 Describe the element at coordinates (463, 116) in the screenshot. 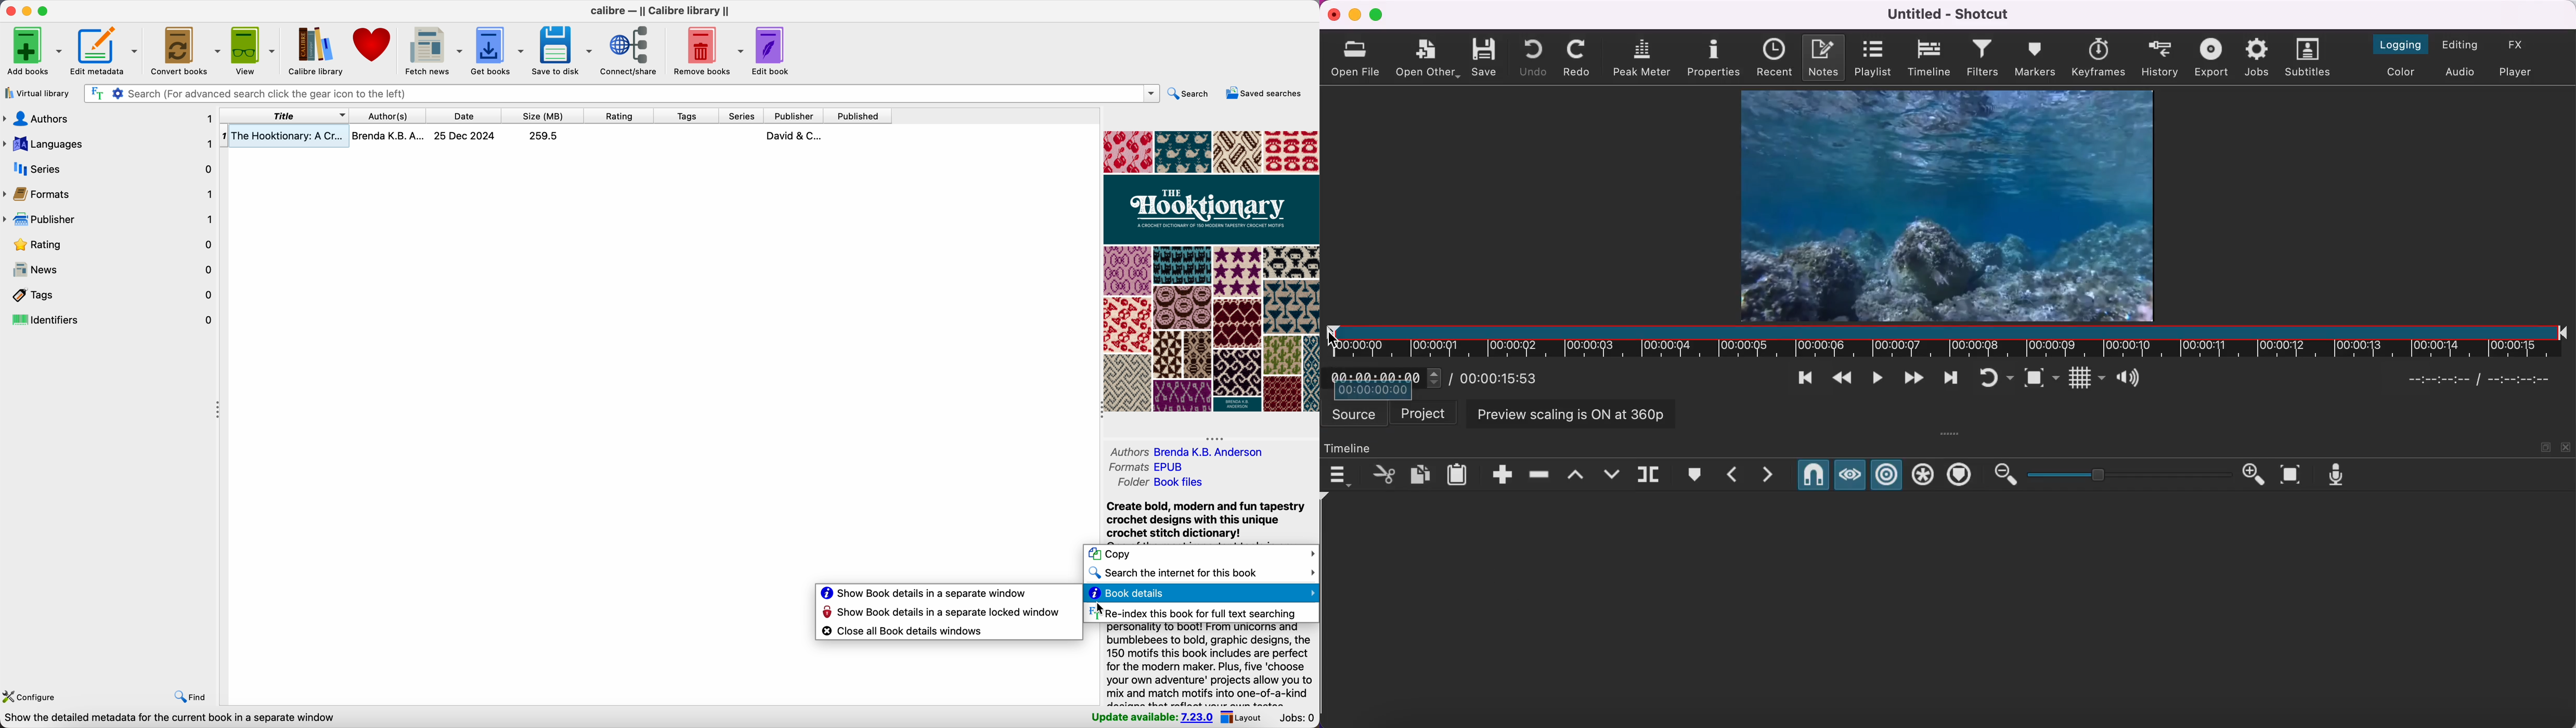

I see `date` at that location.